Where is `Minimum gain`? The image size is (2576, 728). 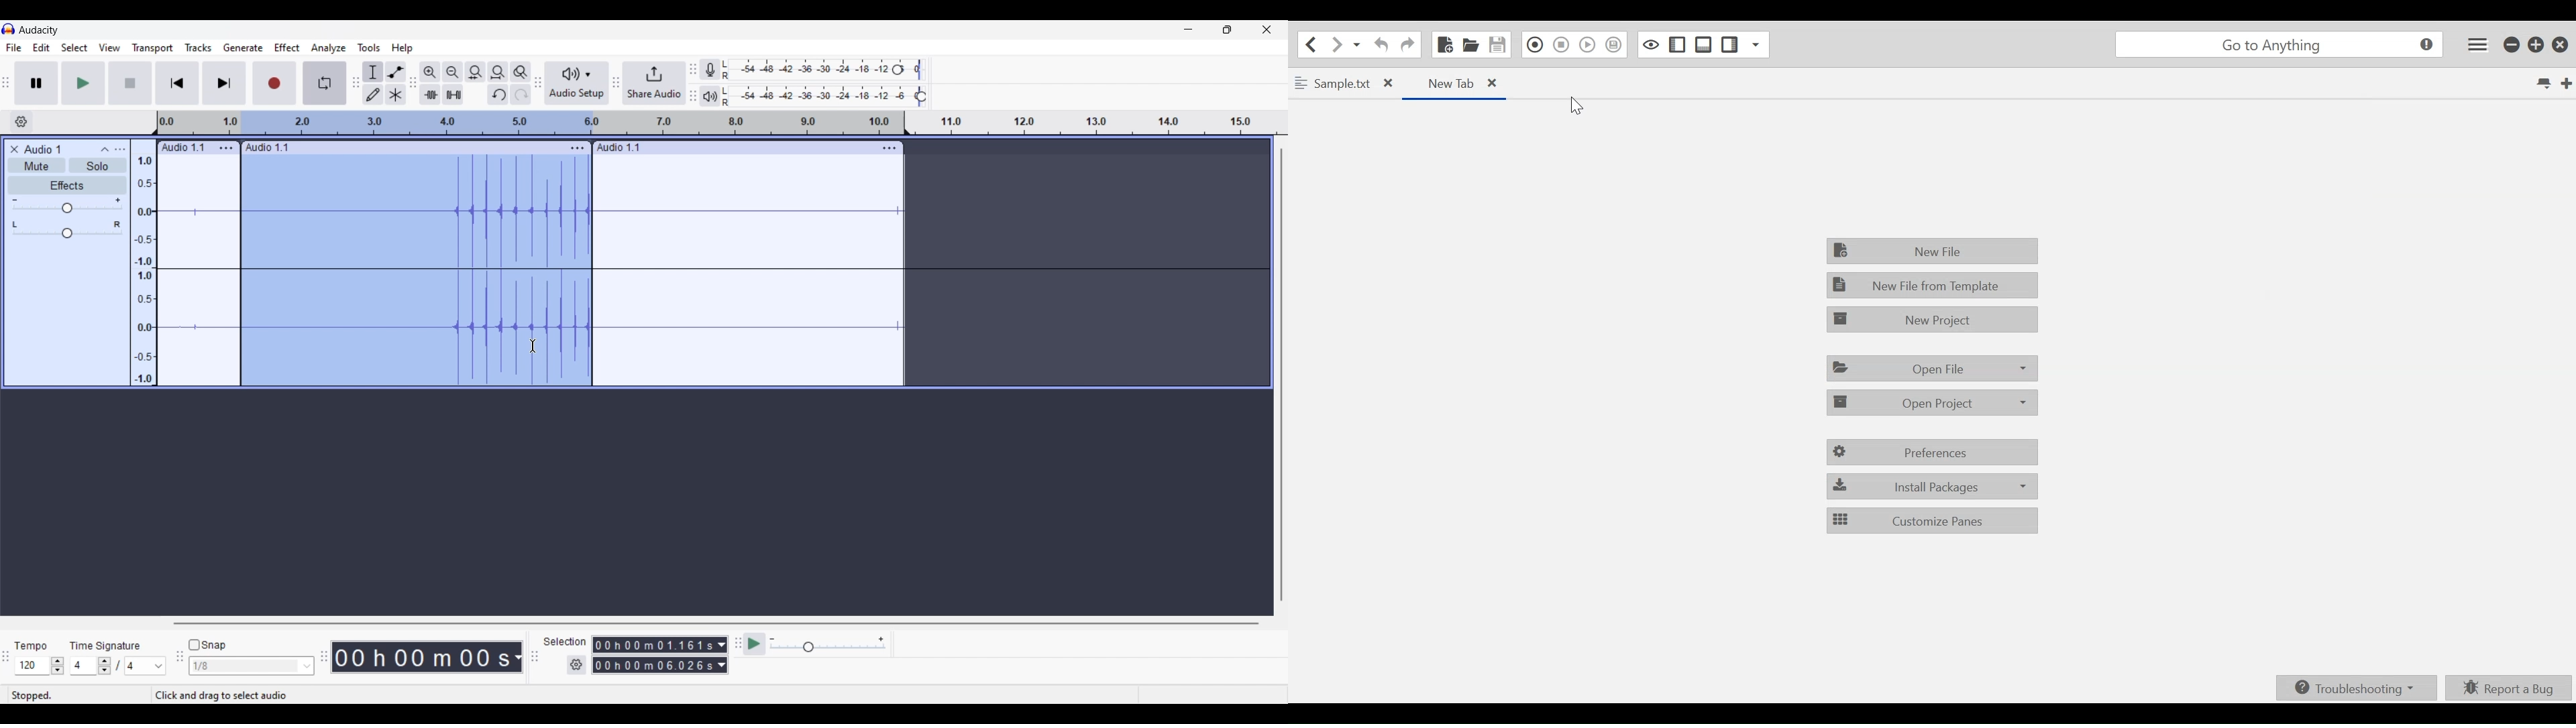 Minimum gain is located at coordinates (14, 200).